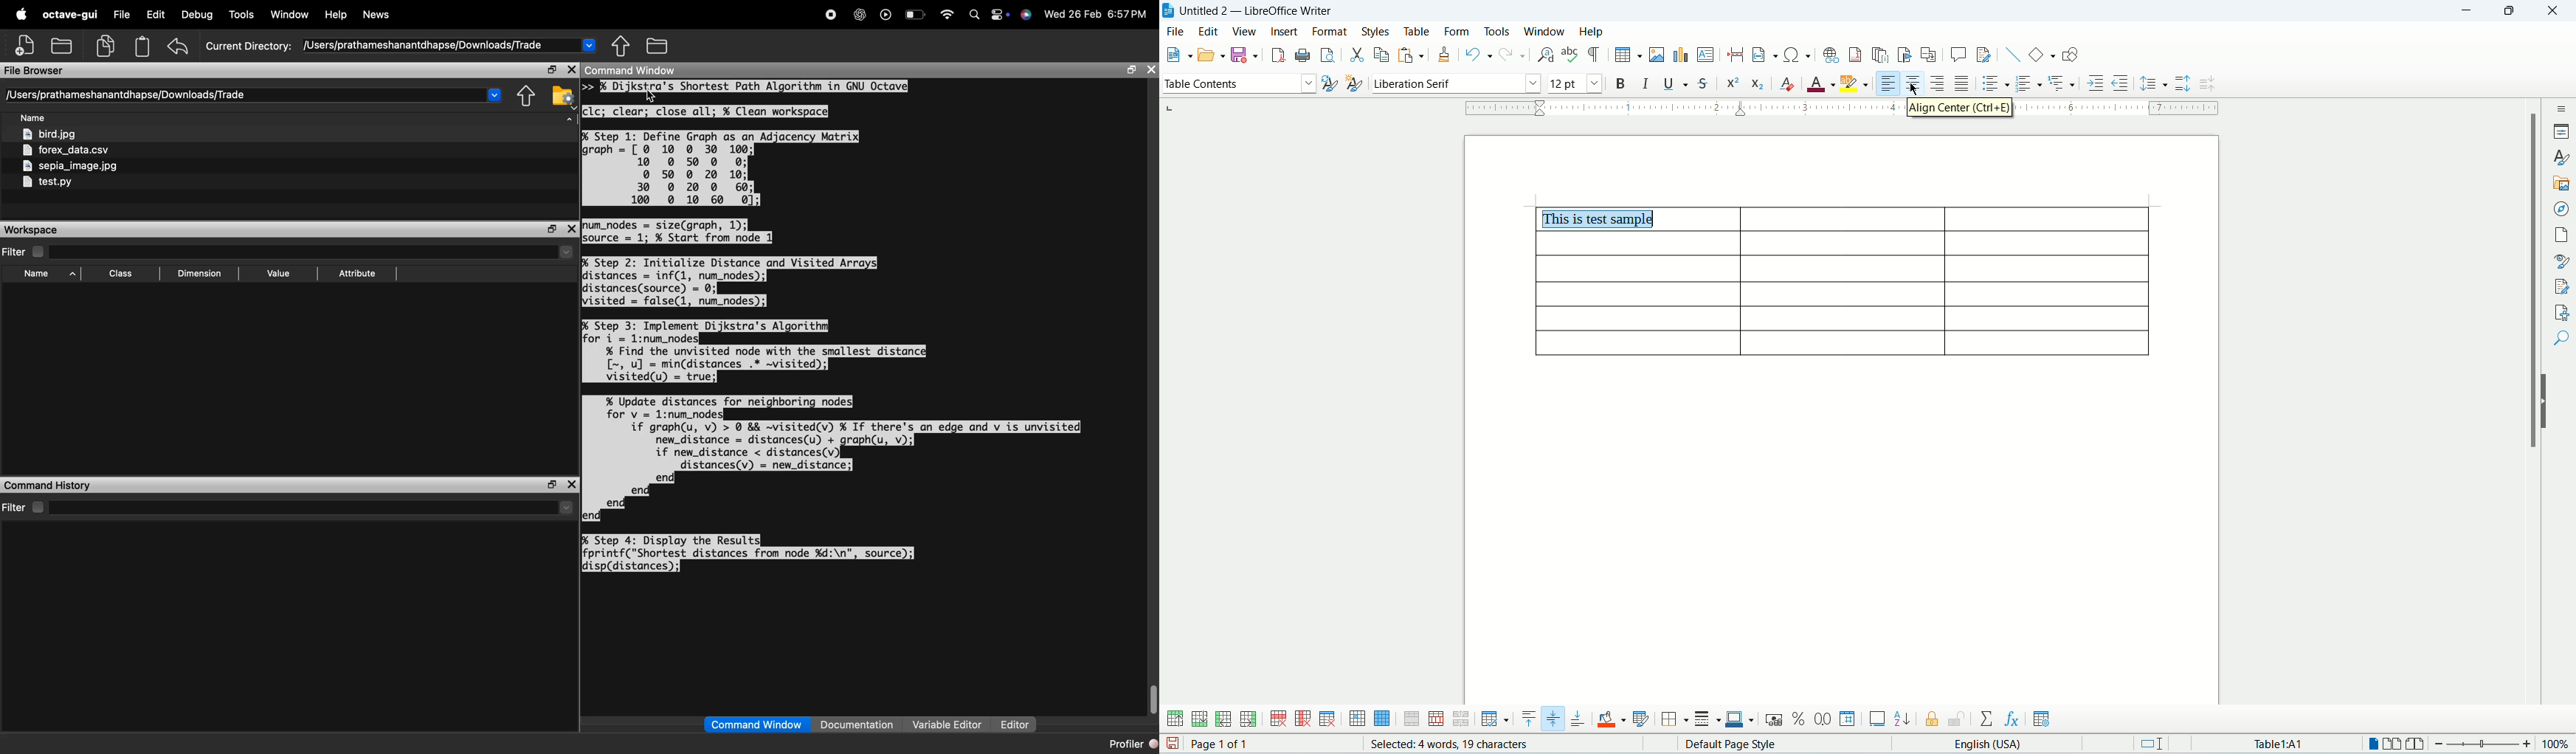  What do you see at coordinates (648, 96) in the screenshot?
I see `cursor` at bounding box center [648, 96].